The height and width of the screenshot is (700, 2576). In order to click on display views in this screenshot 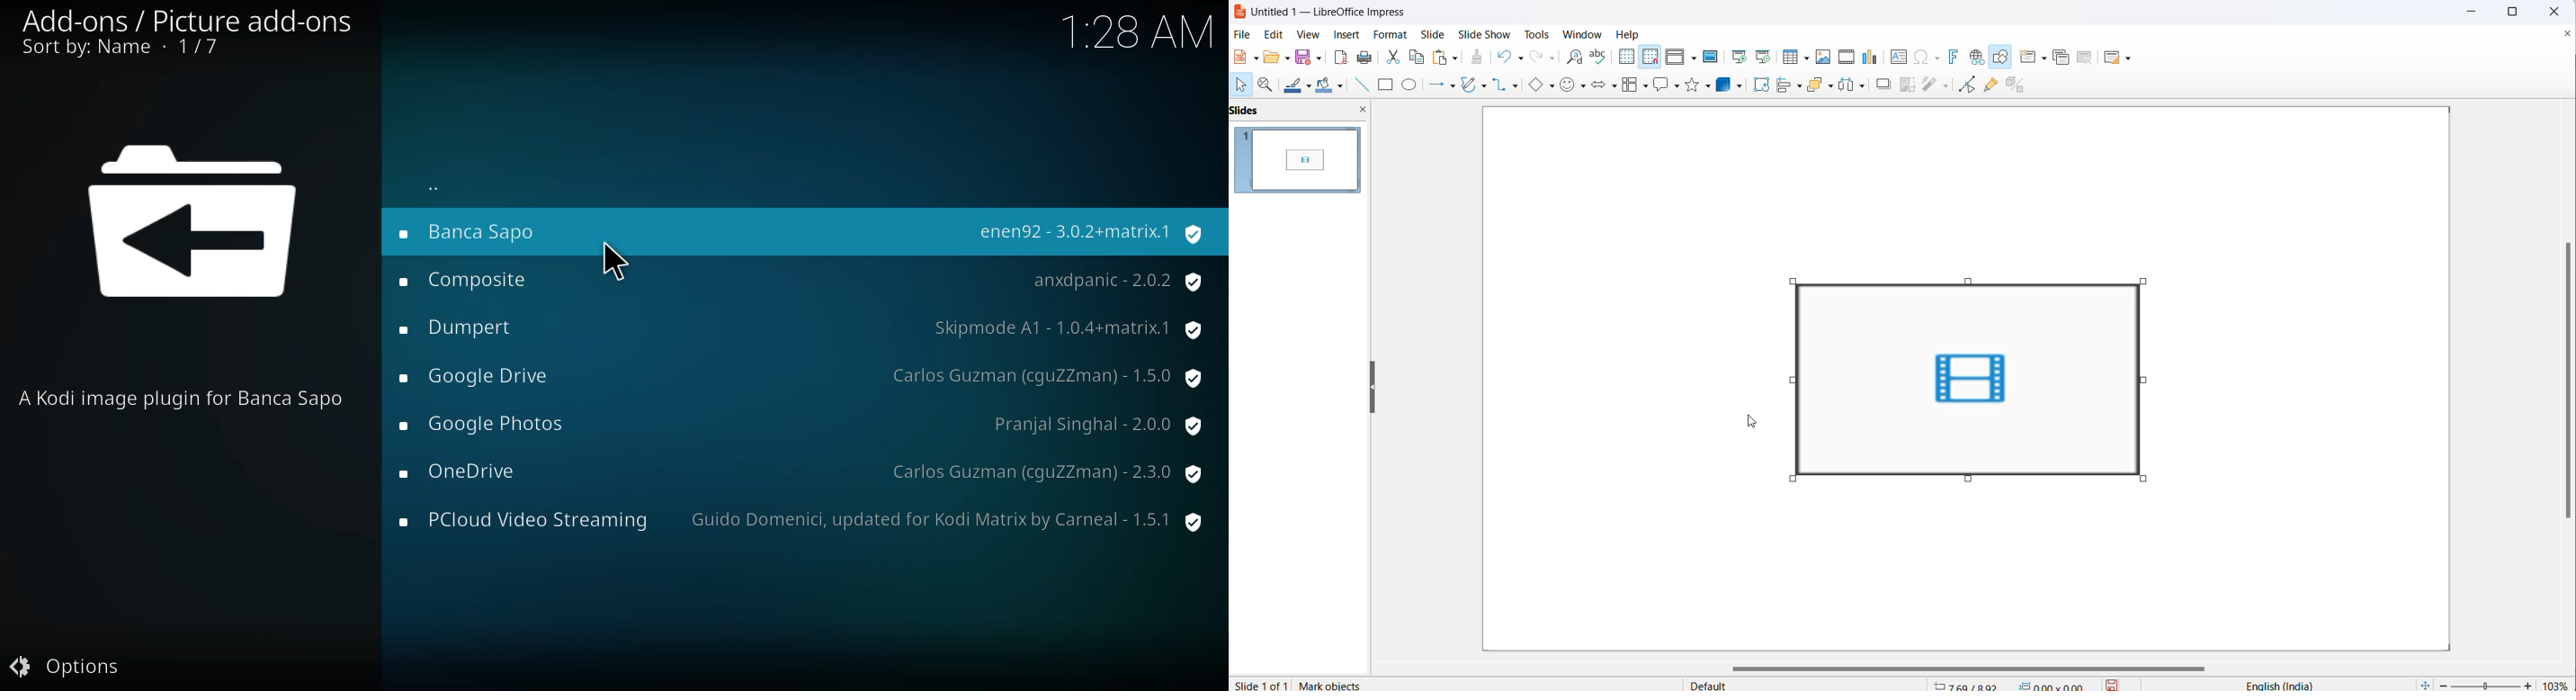, I will do `click(1675, 57)`.